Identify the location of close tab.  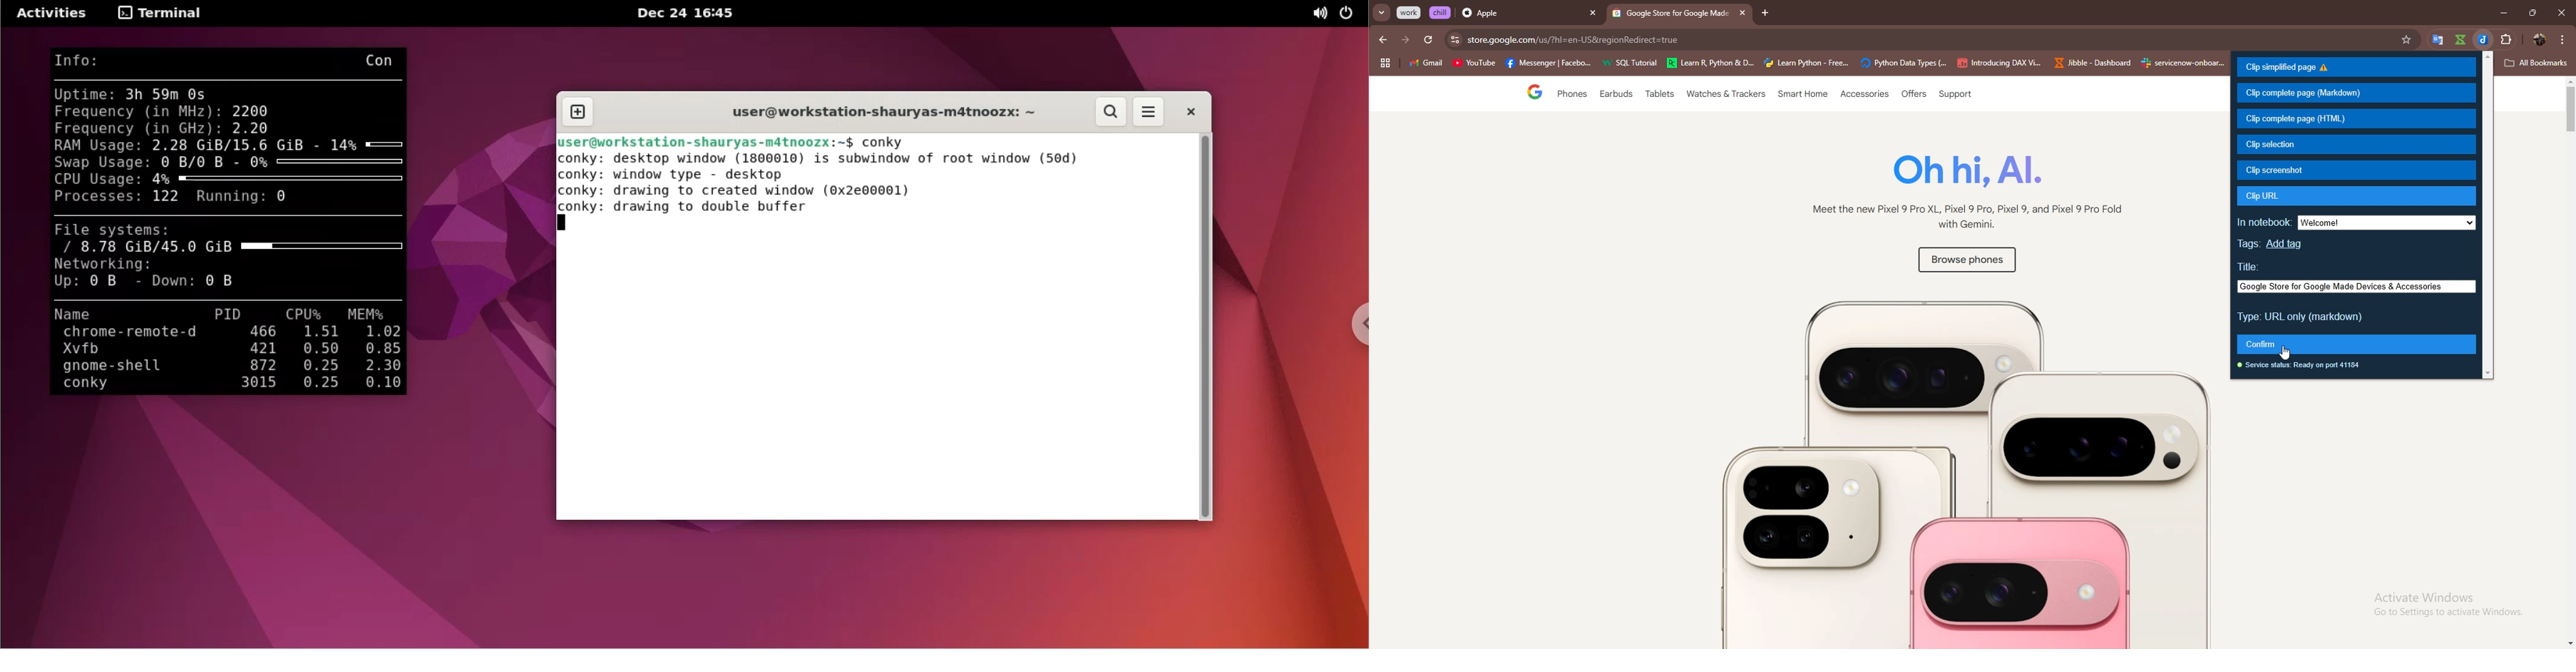
(1740, 13).